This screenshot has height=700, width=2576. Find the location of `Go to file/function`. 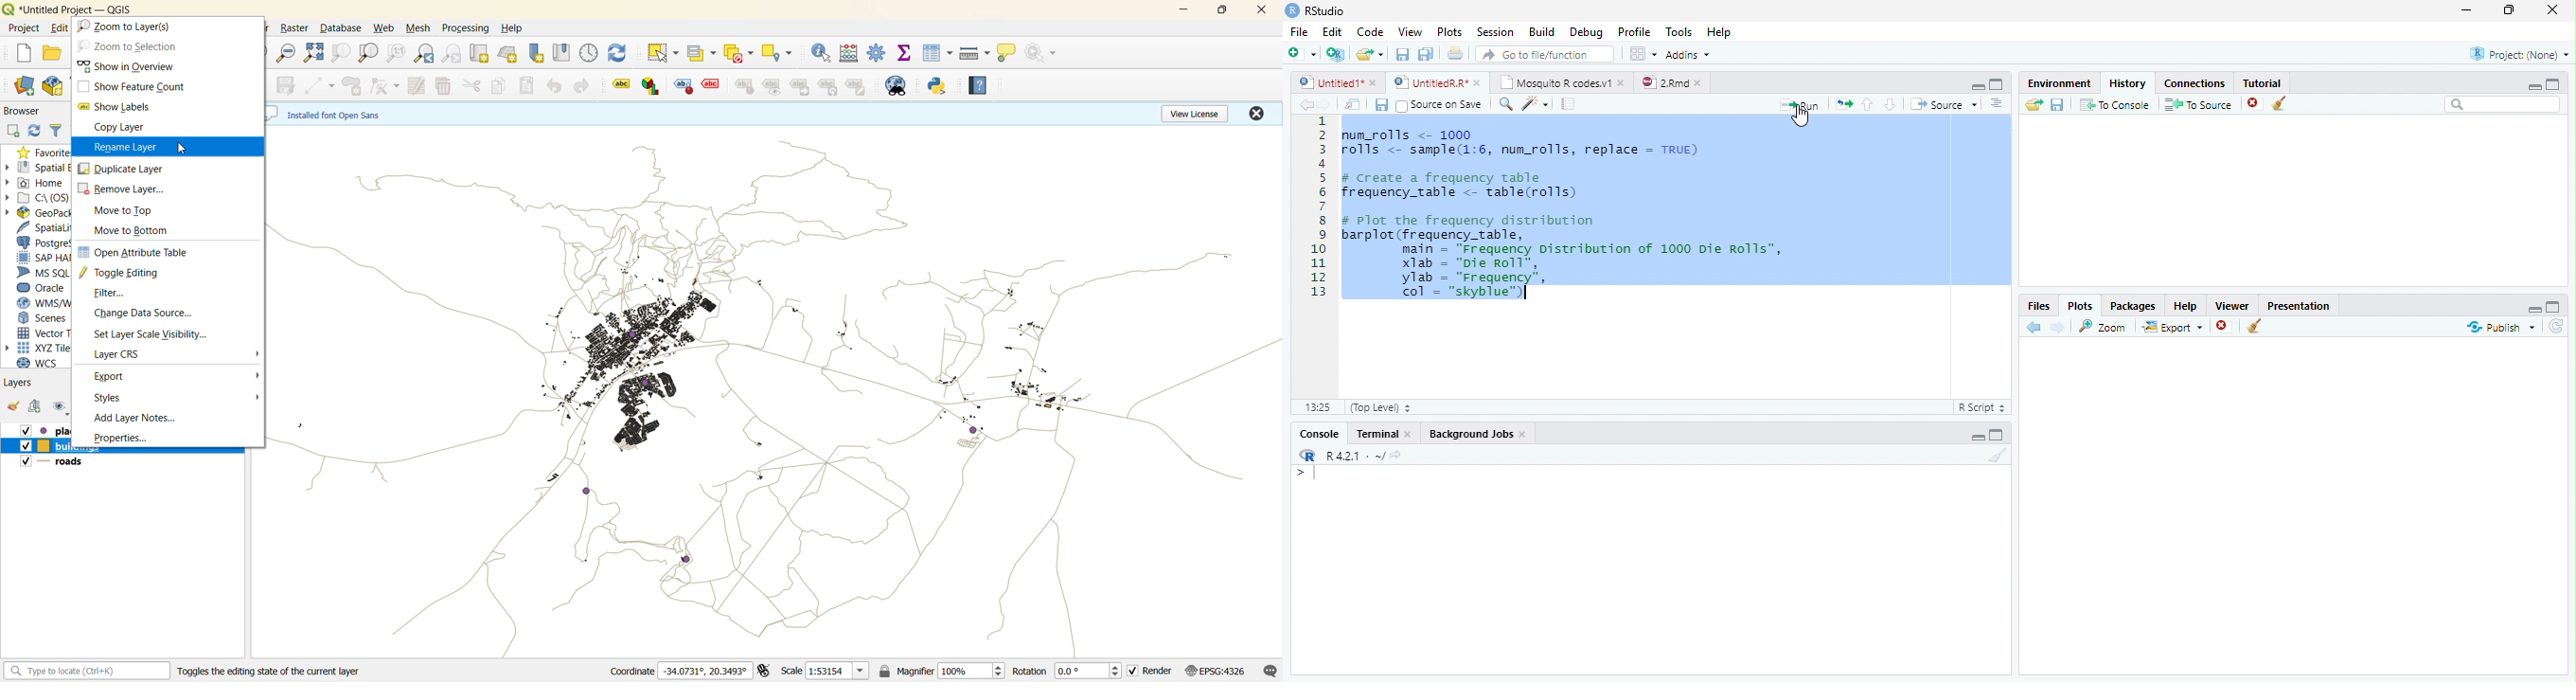

Go to file/function is located at coordinates (1543, 54).